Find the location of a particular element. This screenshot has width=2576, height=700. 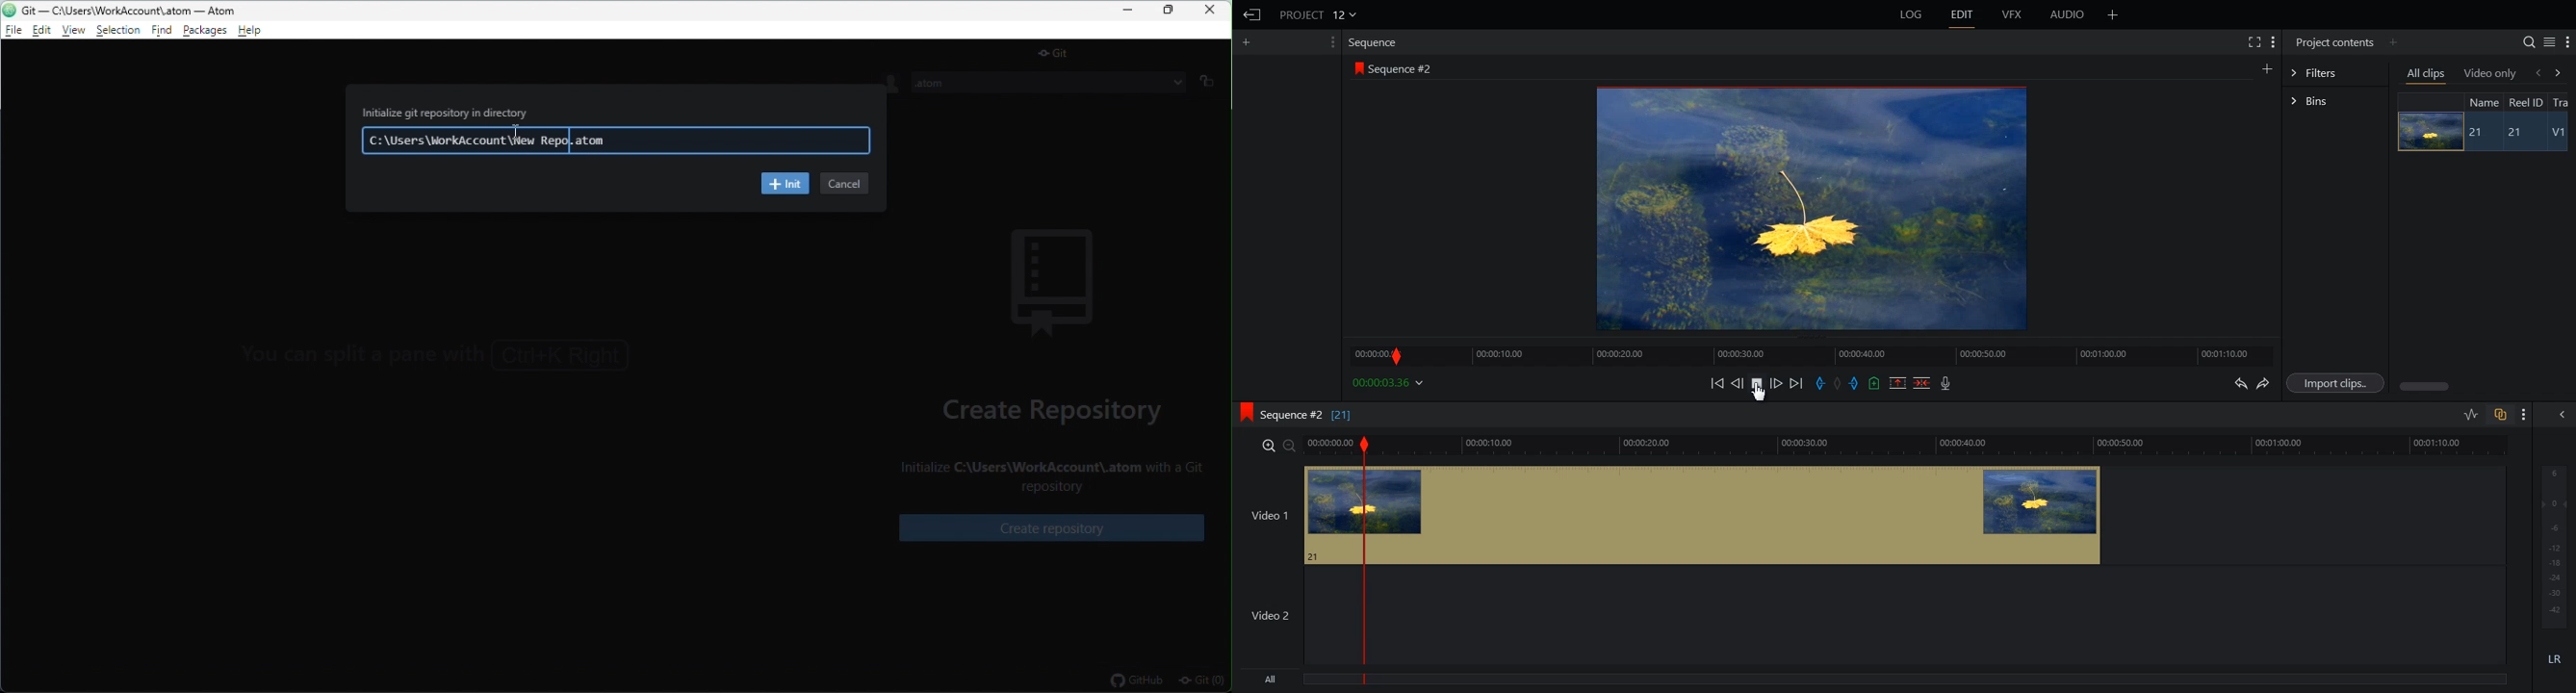

EDIT is located at coordinates (1963, 15).